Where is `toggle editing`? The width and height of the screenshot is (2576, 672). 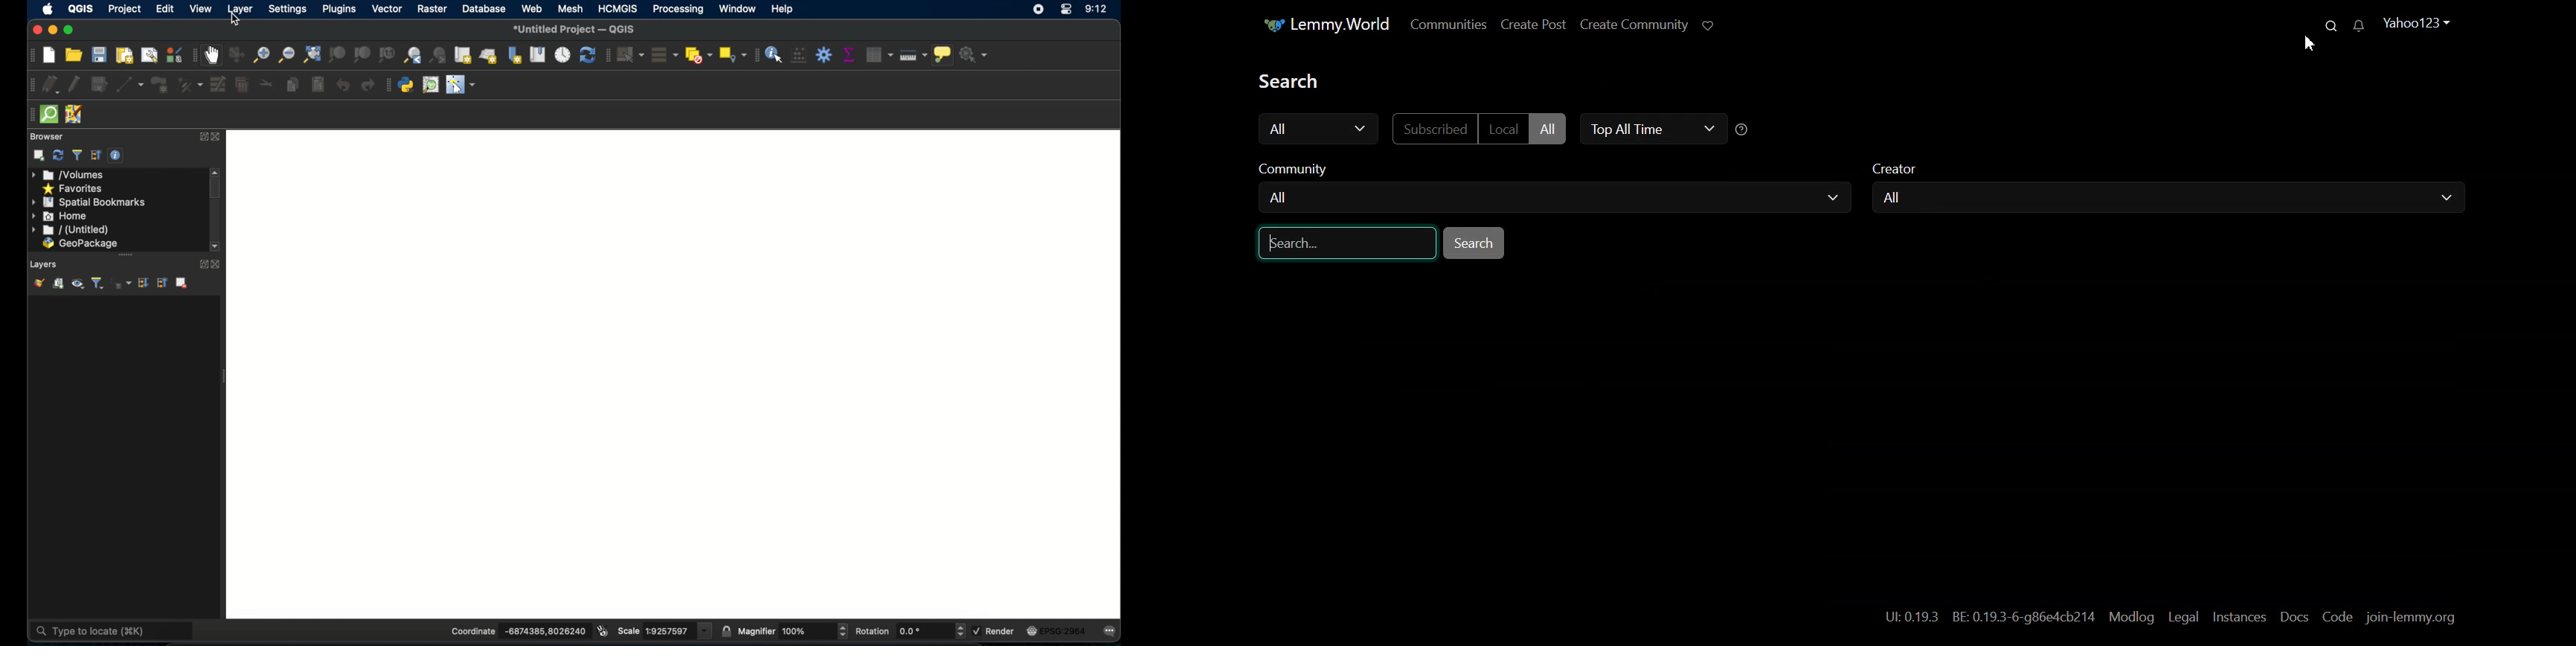
toggle editing is located at coordinates (73, 83).